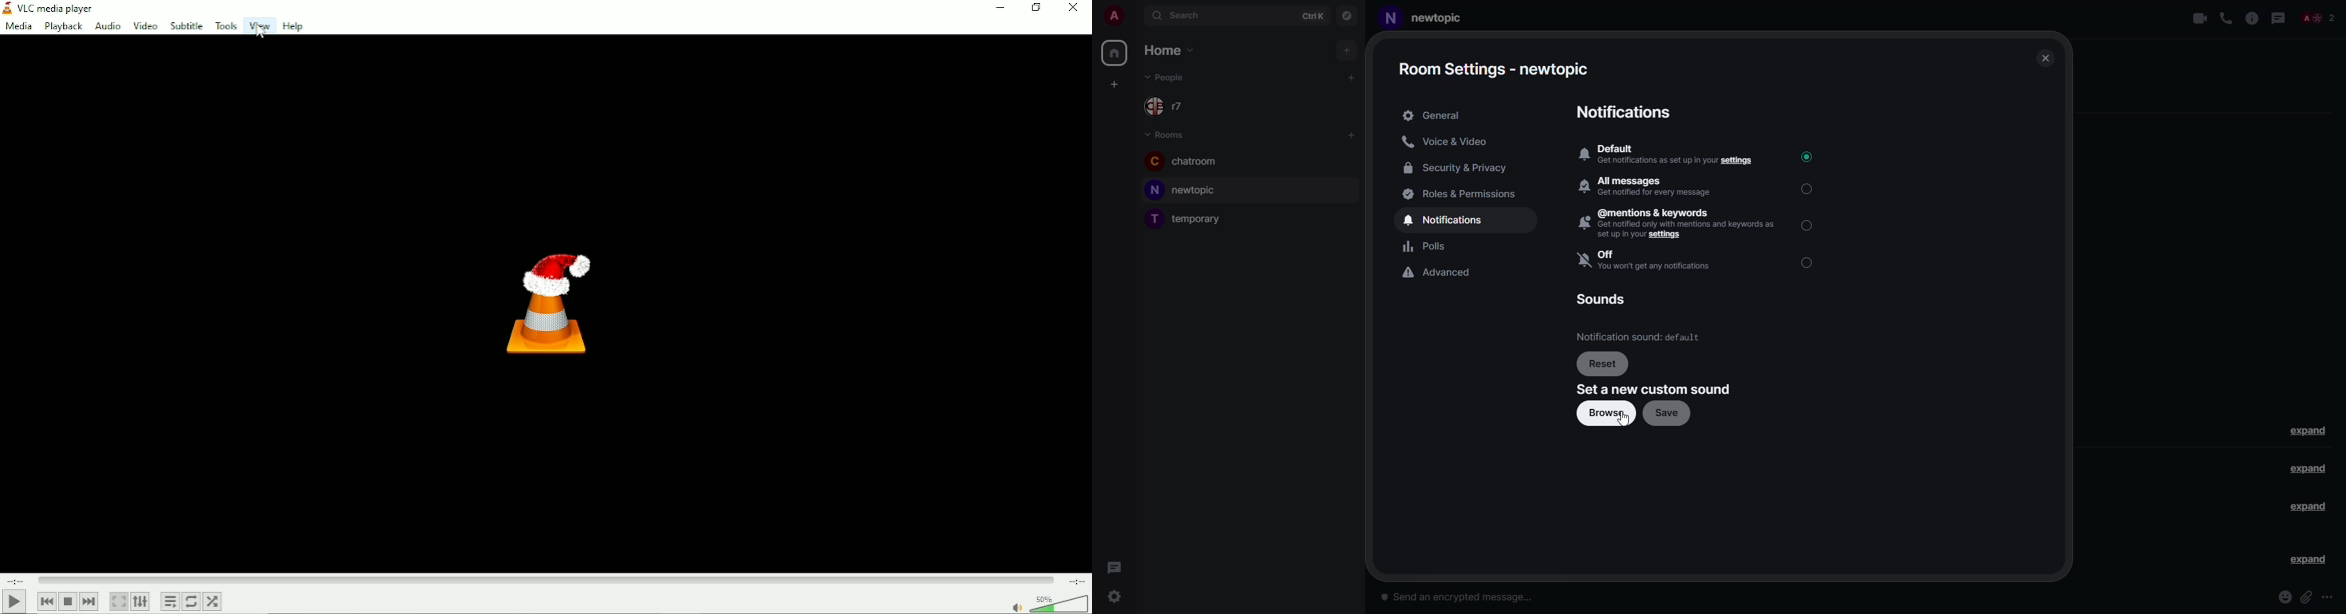  Describe the element at coordinates (261, 33) in the screenshot. I see `Cursor` at that location.